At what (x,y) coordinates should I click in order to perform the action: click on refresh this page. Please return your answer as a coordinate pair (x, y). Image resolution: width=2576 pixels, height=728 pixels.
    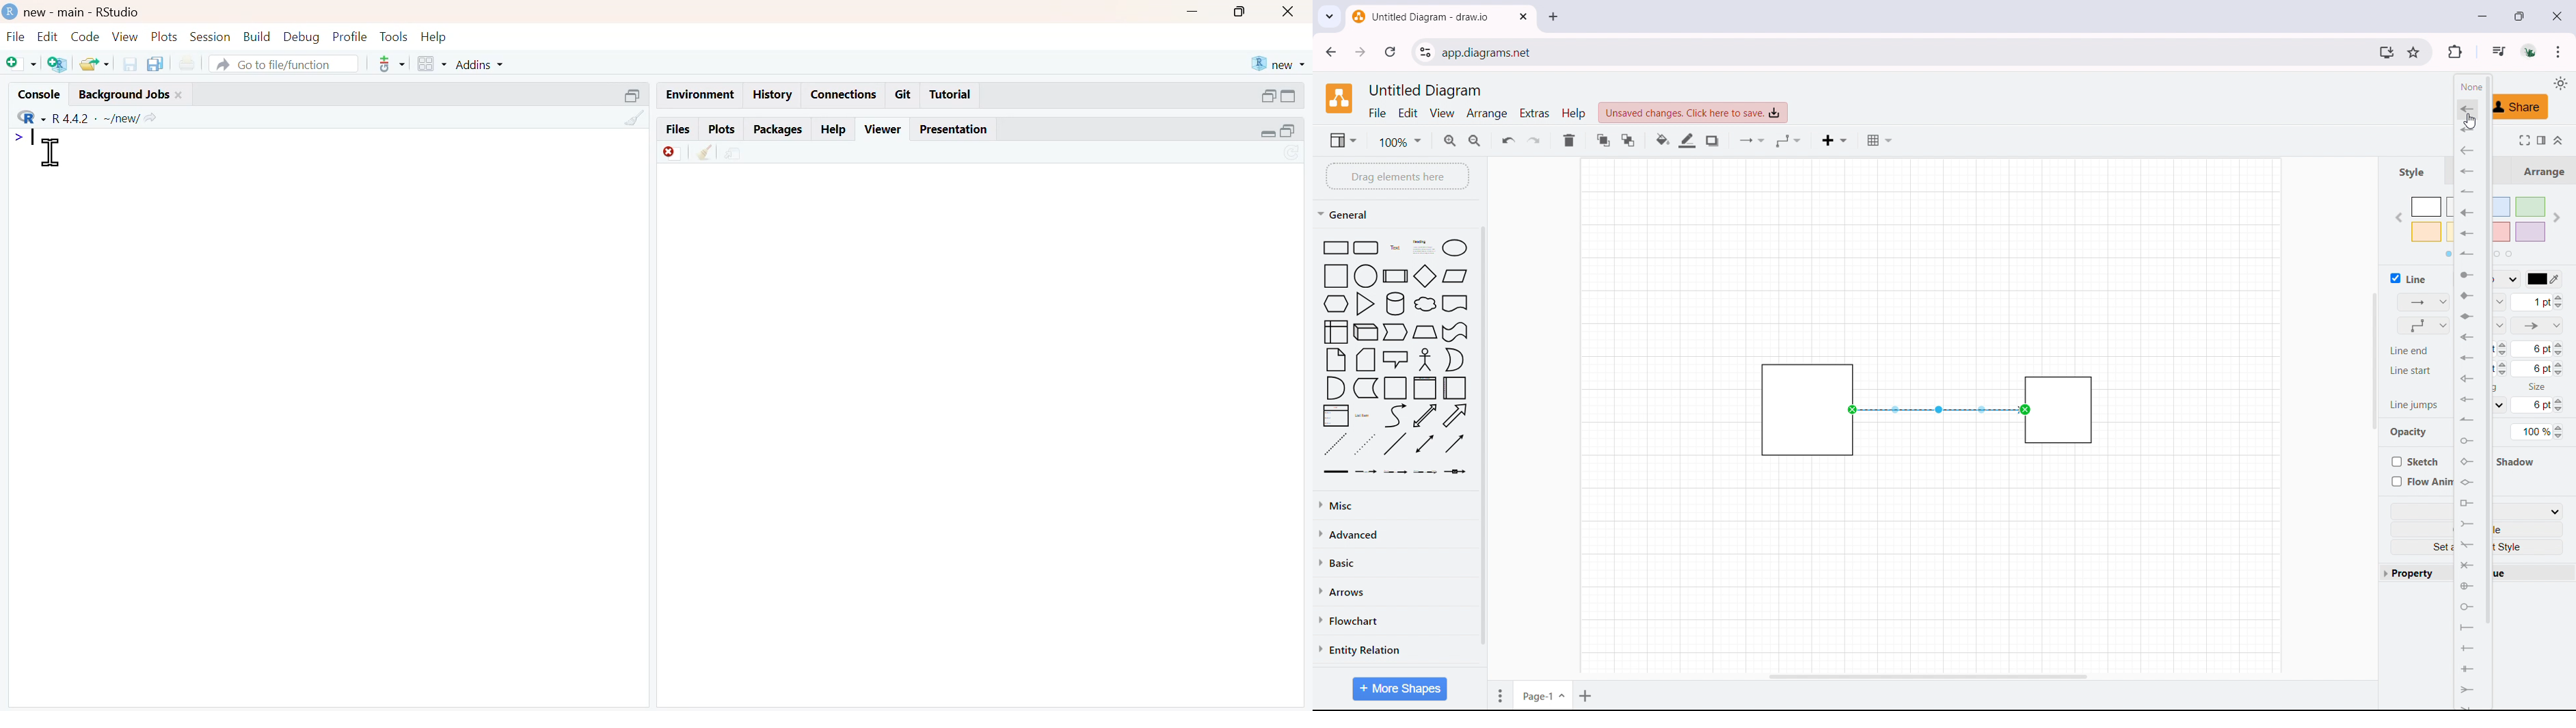
    Looking at the image, I should click on (1391, 51).